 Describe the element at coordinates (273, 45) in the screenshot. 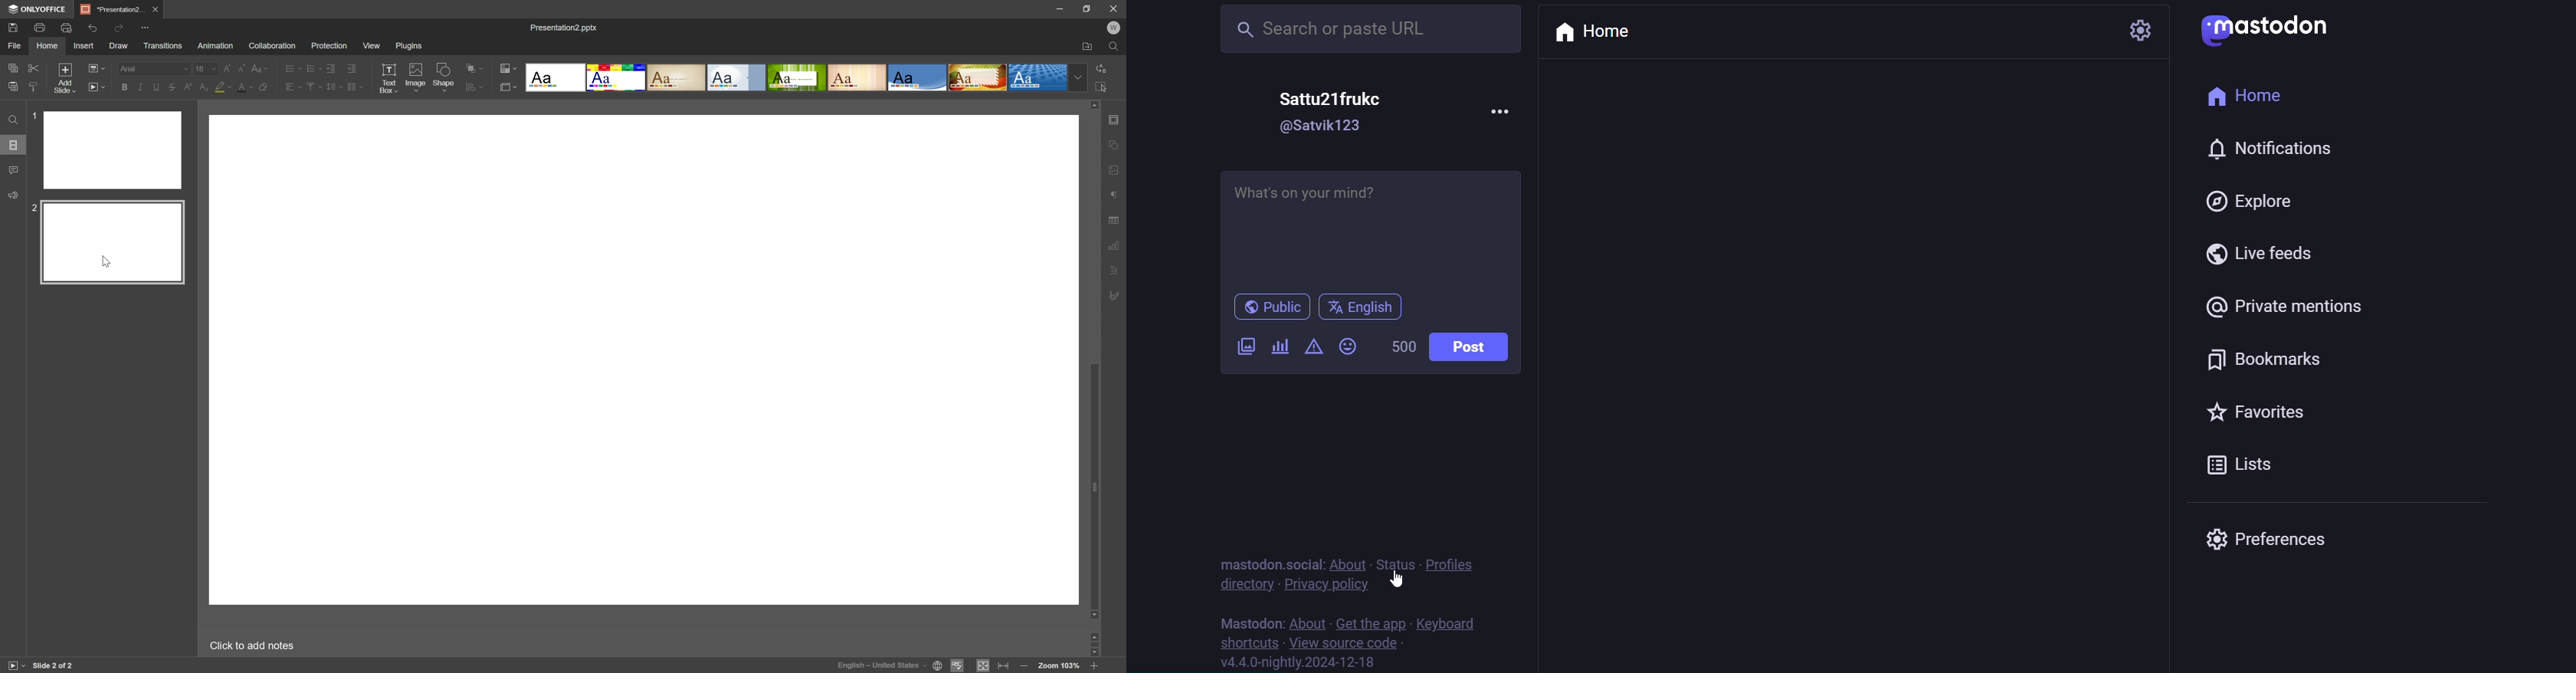

I see `Collaboration` at that location.